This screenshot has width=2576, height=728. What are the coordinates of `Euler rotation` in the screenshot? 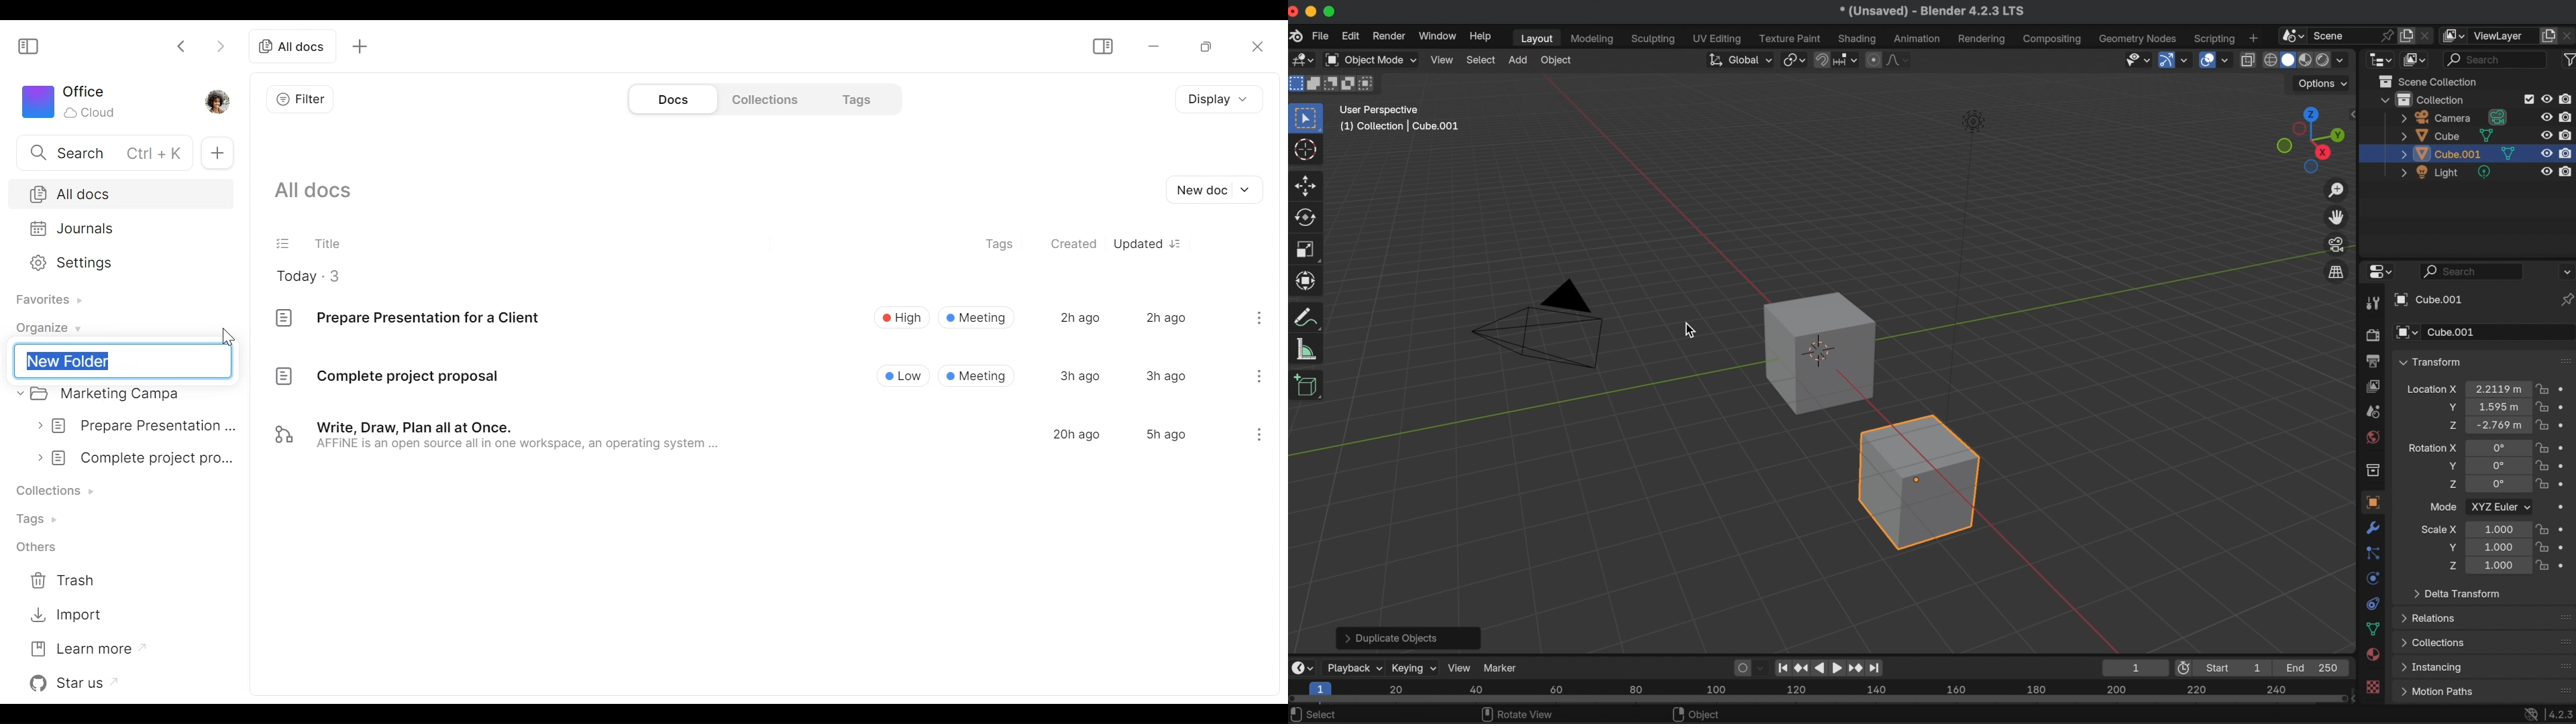 It's located at (2497, 448).